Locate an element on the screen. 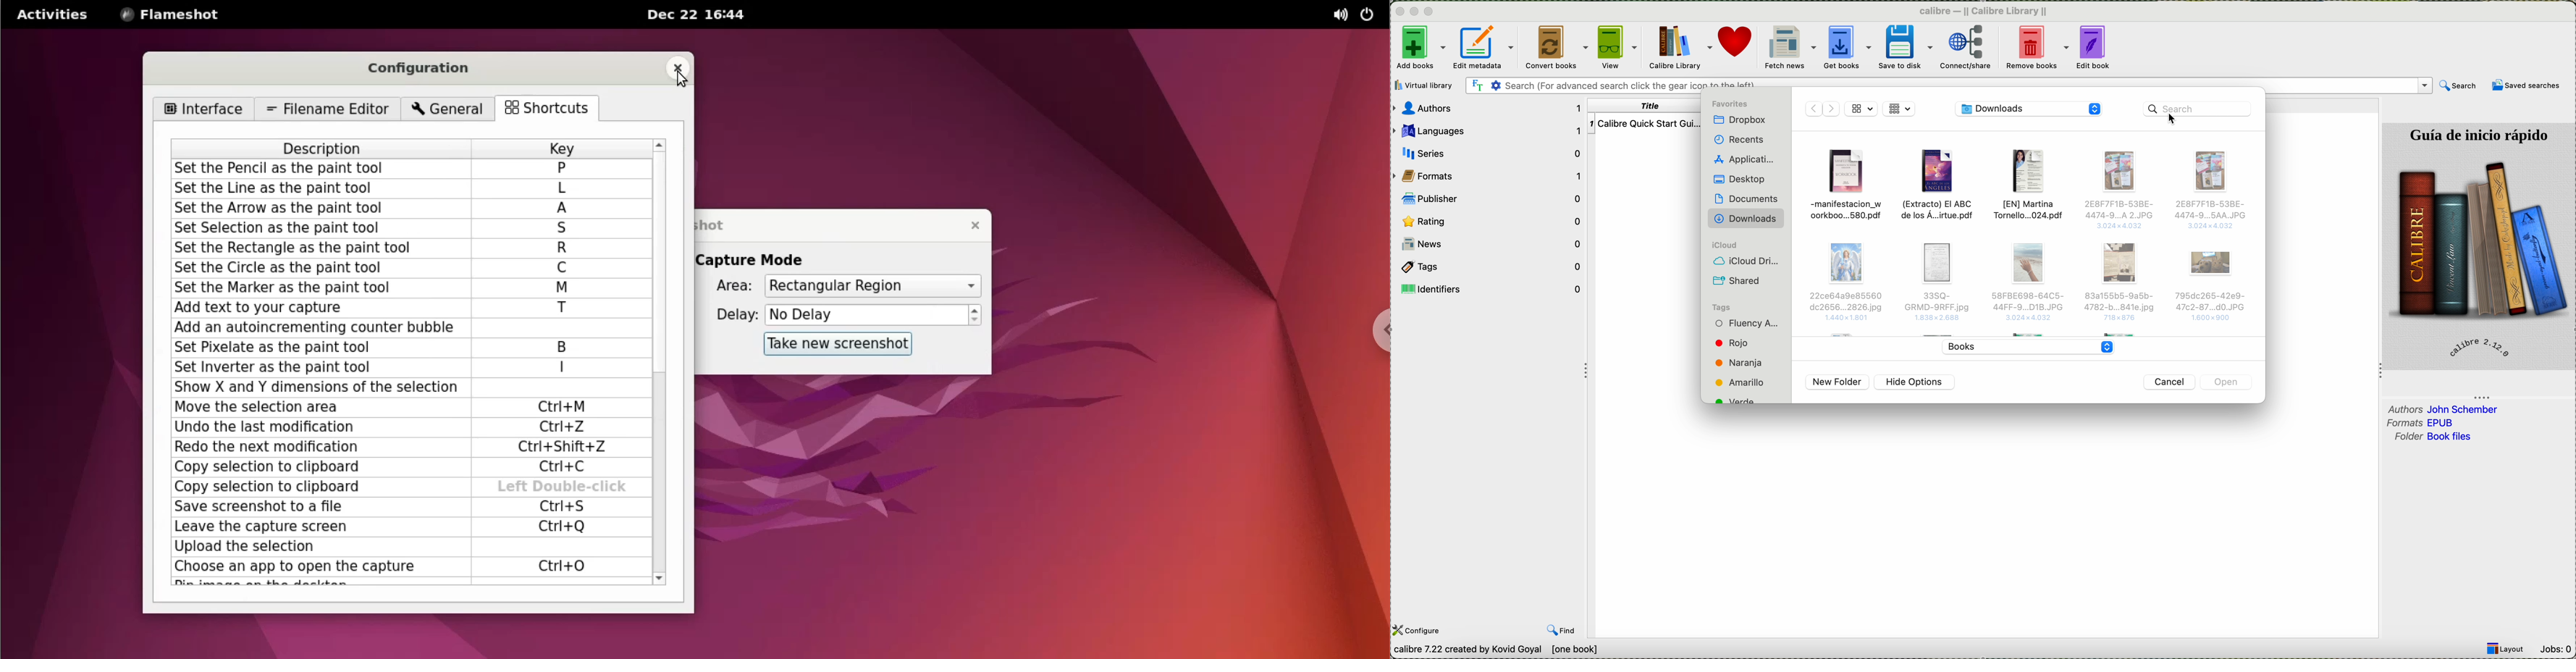 Image resolution: width=2576 pixels, height=672 pixels. cancel button is located at coordinates (2171, 382).